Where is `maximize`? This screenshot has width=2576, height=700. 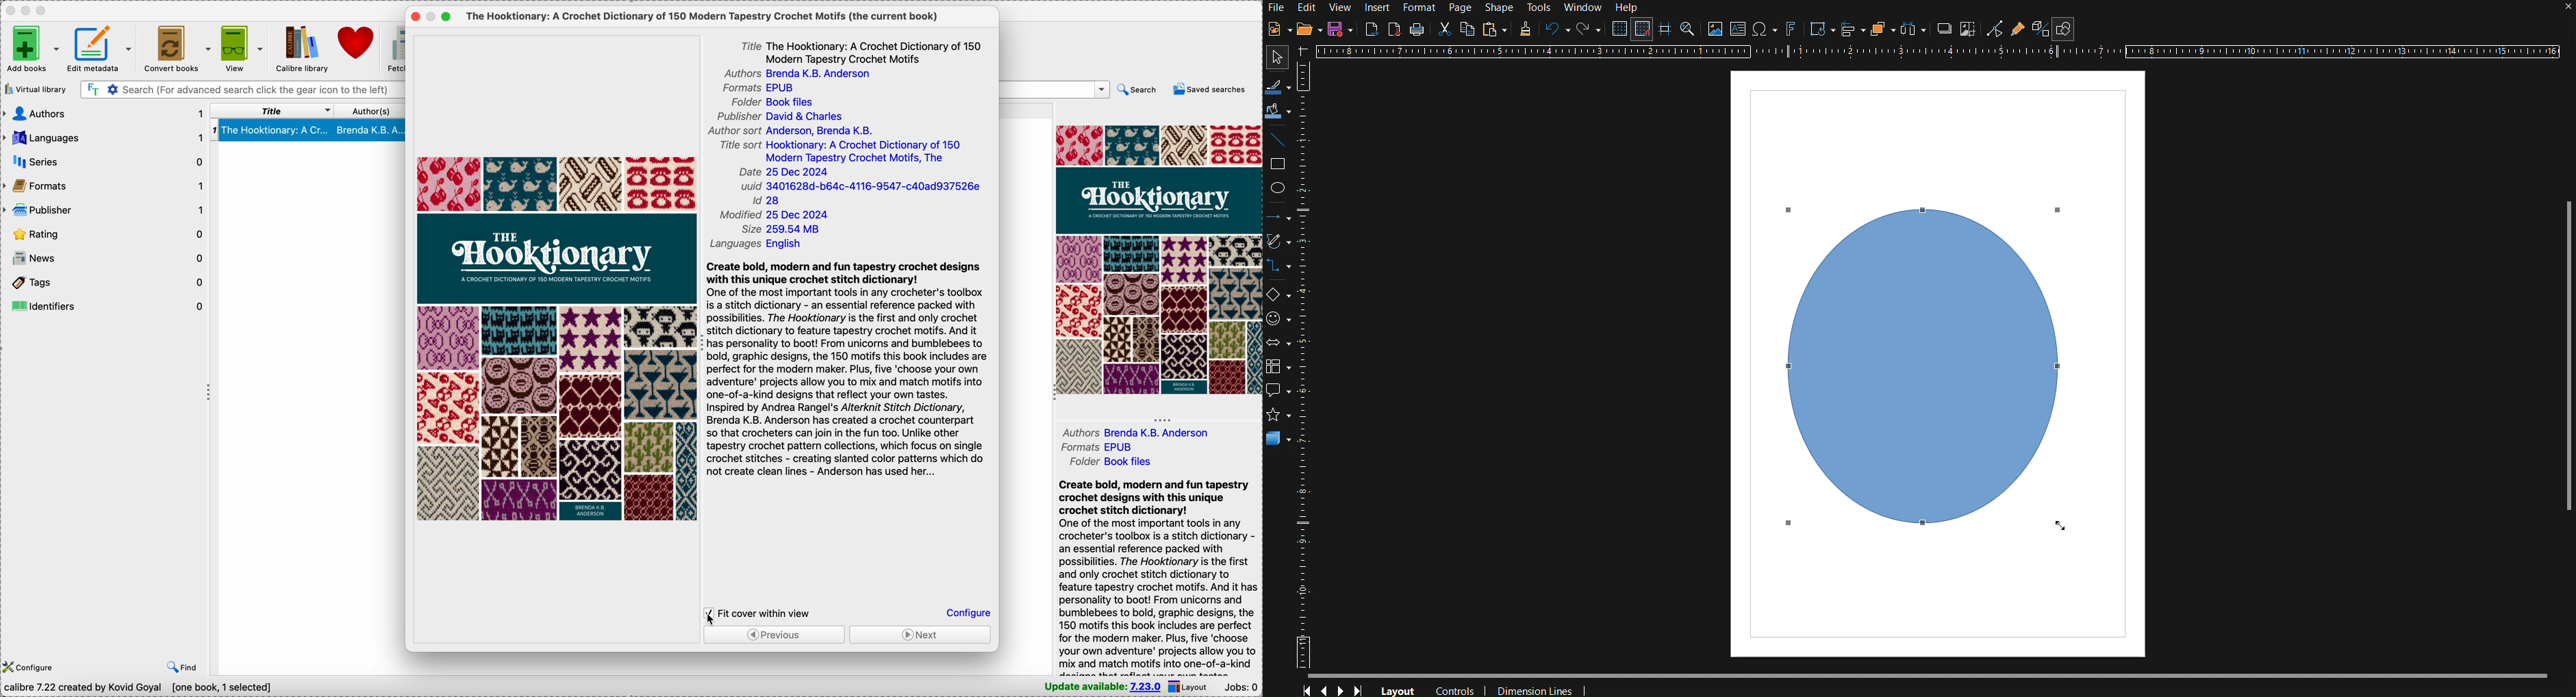
maximize is located at coordinates (44, 11).